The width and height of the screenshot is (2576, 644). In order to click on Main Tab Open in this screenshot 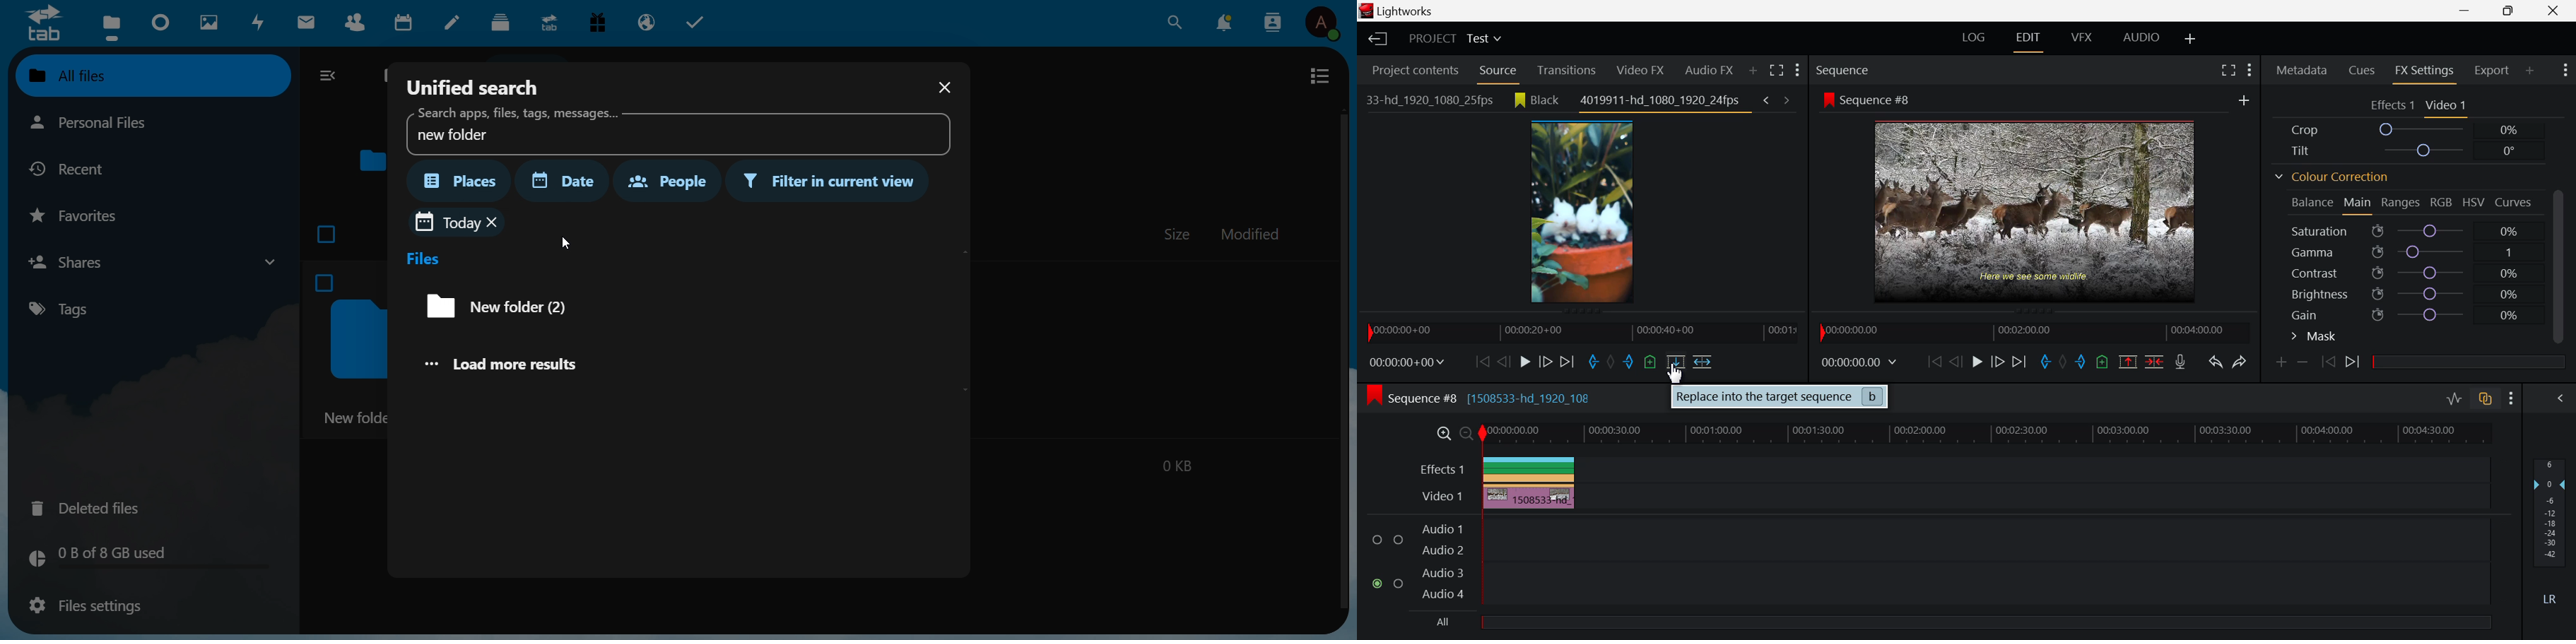, I will do `click(2359, 204)`.